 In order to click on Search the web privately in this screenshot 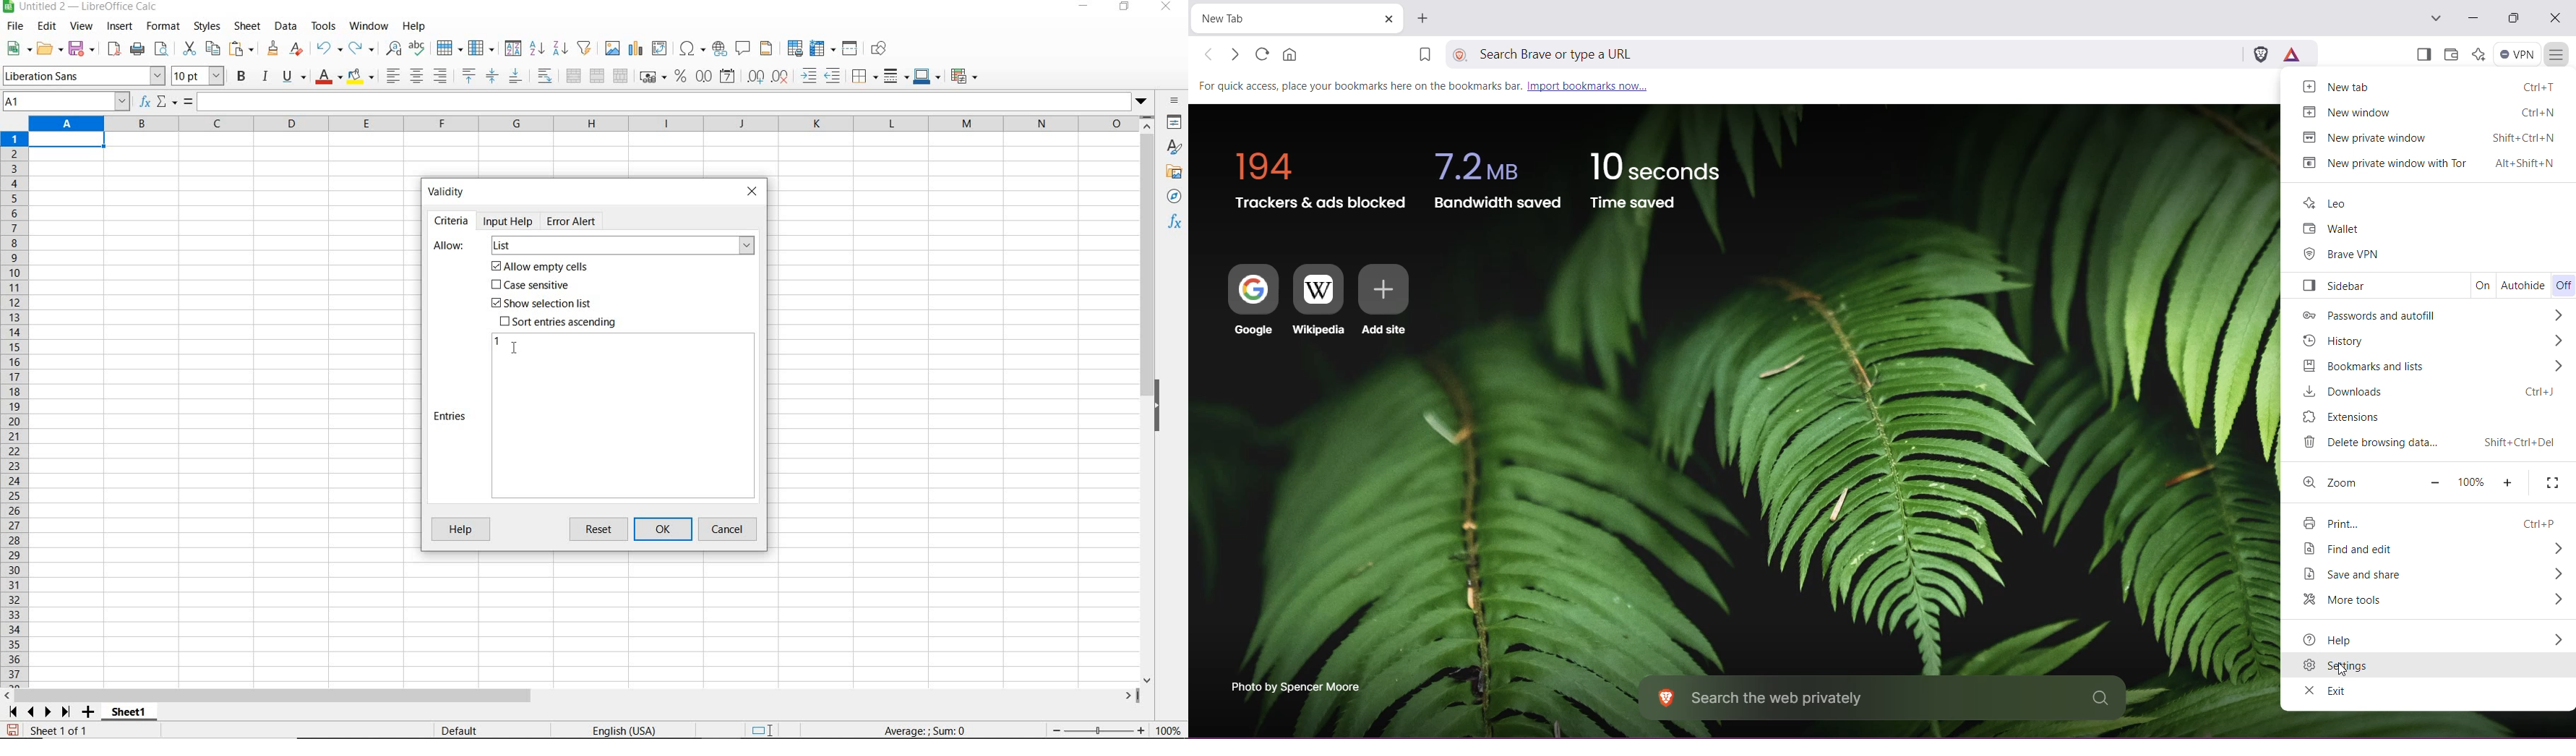, I will do `click(1881, 699)`.